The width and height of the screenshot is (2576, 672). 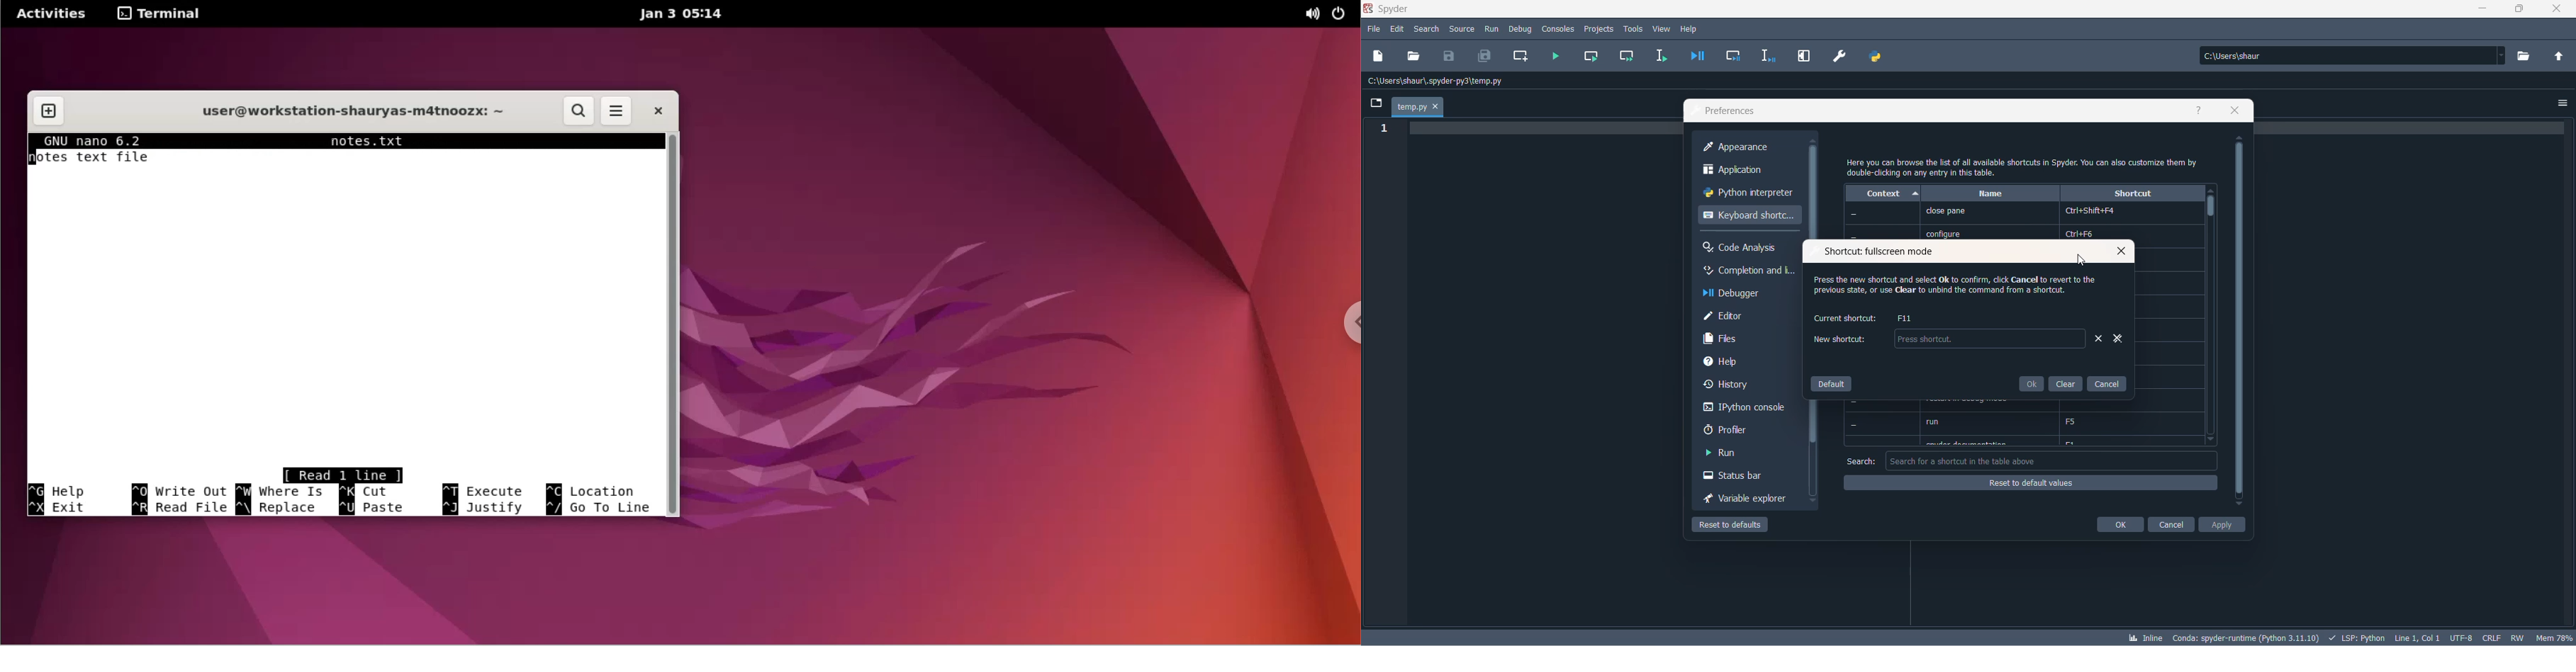 I want to click on run current cell, so click(x=1623, y=58).